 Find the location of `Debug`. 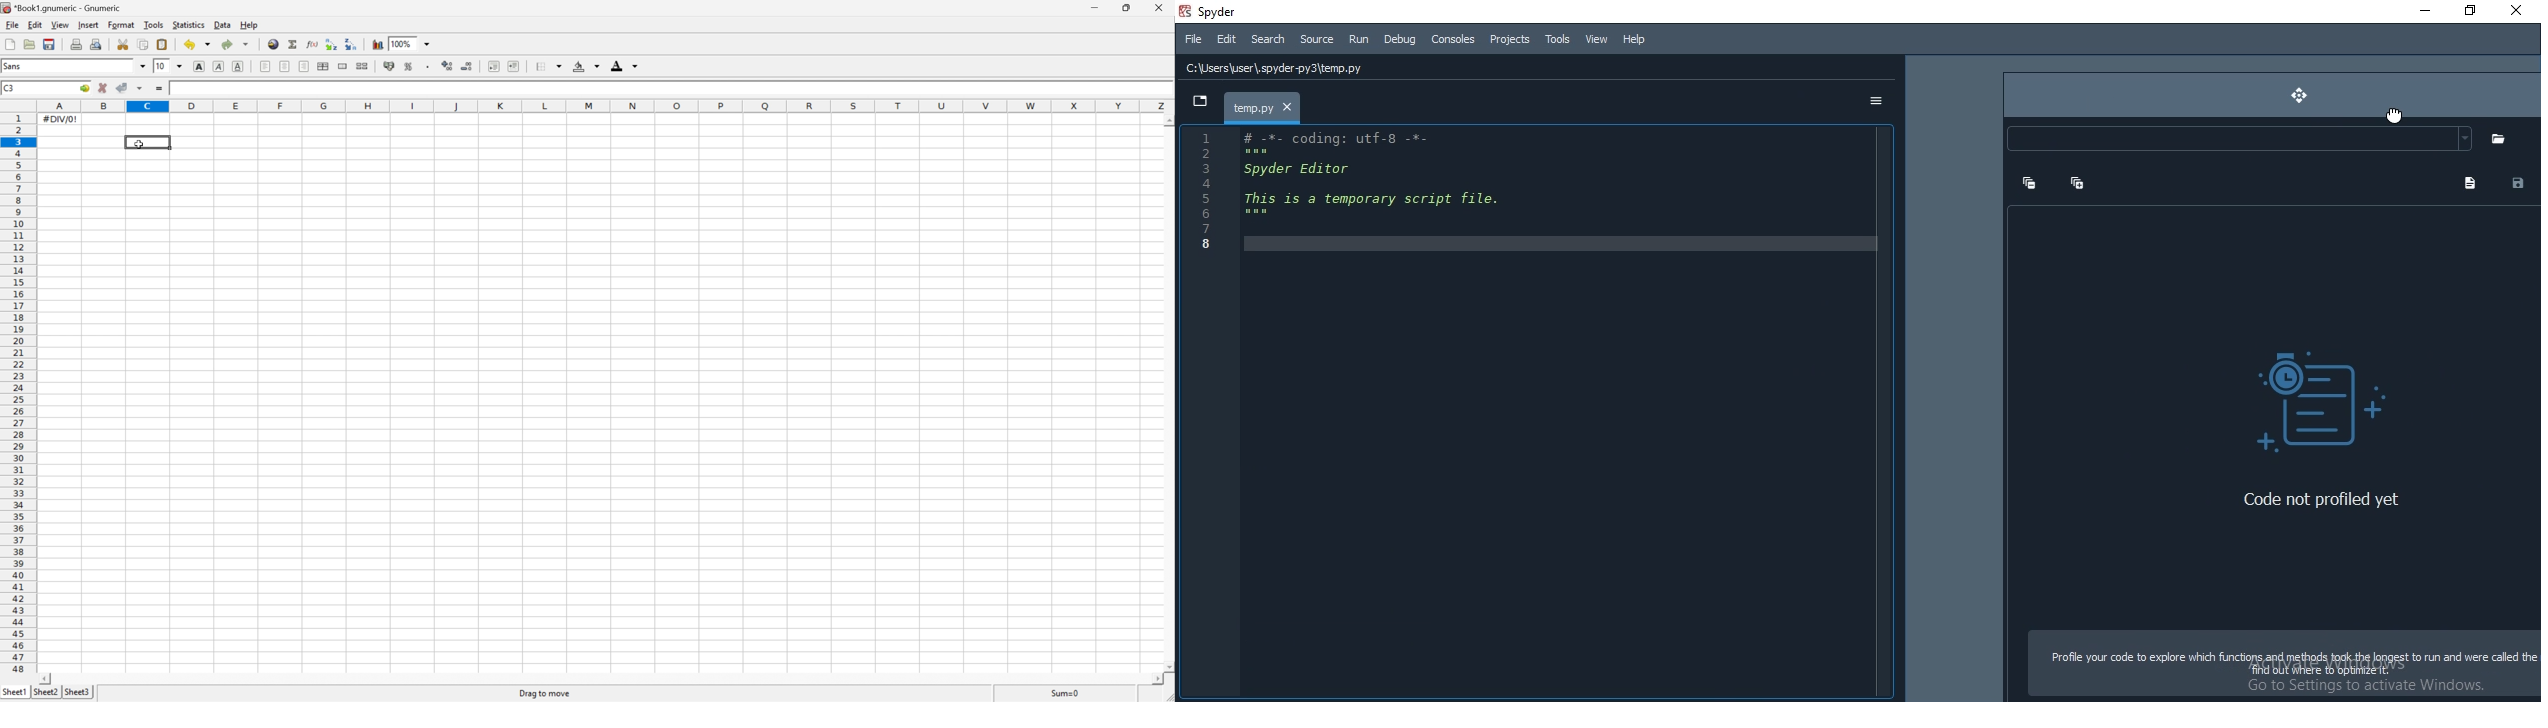

Debug is located at coordinates (1400, 40).